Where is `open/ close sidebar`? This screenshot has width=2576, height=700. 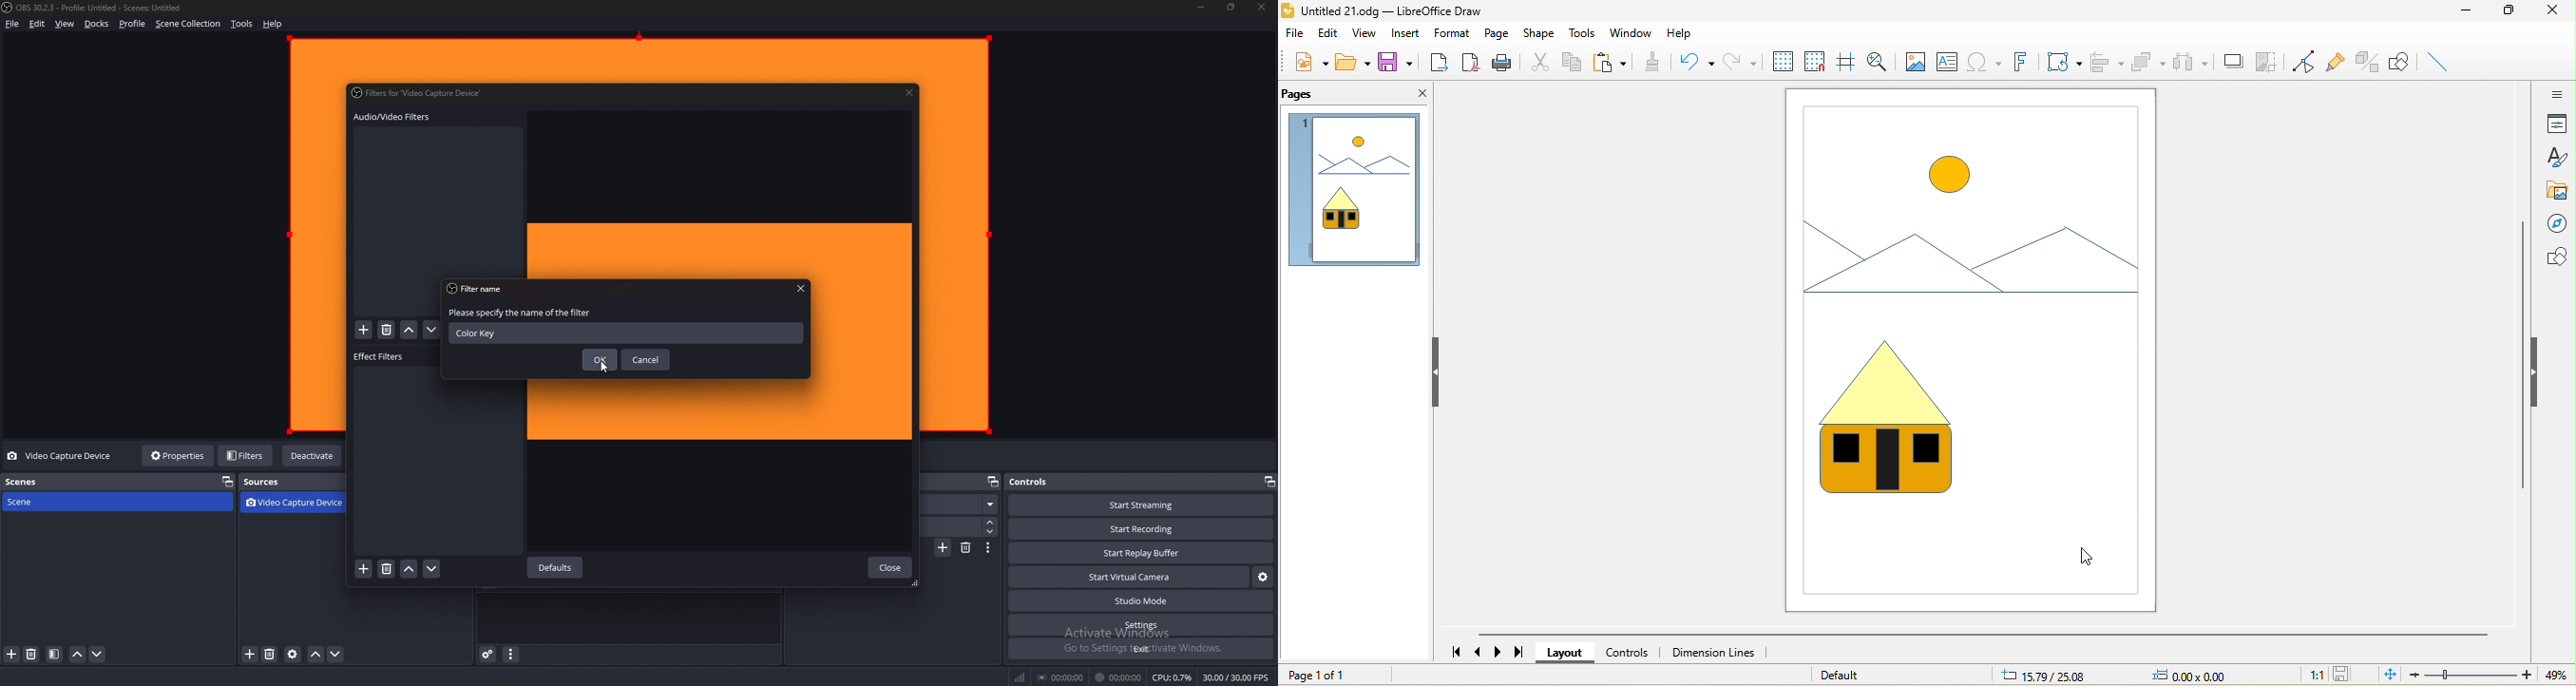
open/ close sidebar is located at coordinates (2555, 93).